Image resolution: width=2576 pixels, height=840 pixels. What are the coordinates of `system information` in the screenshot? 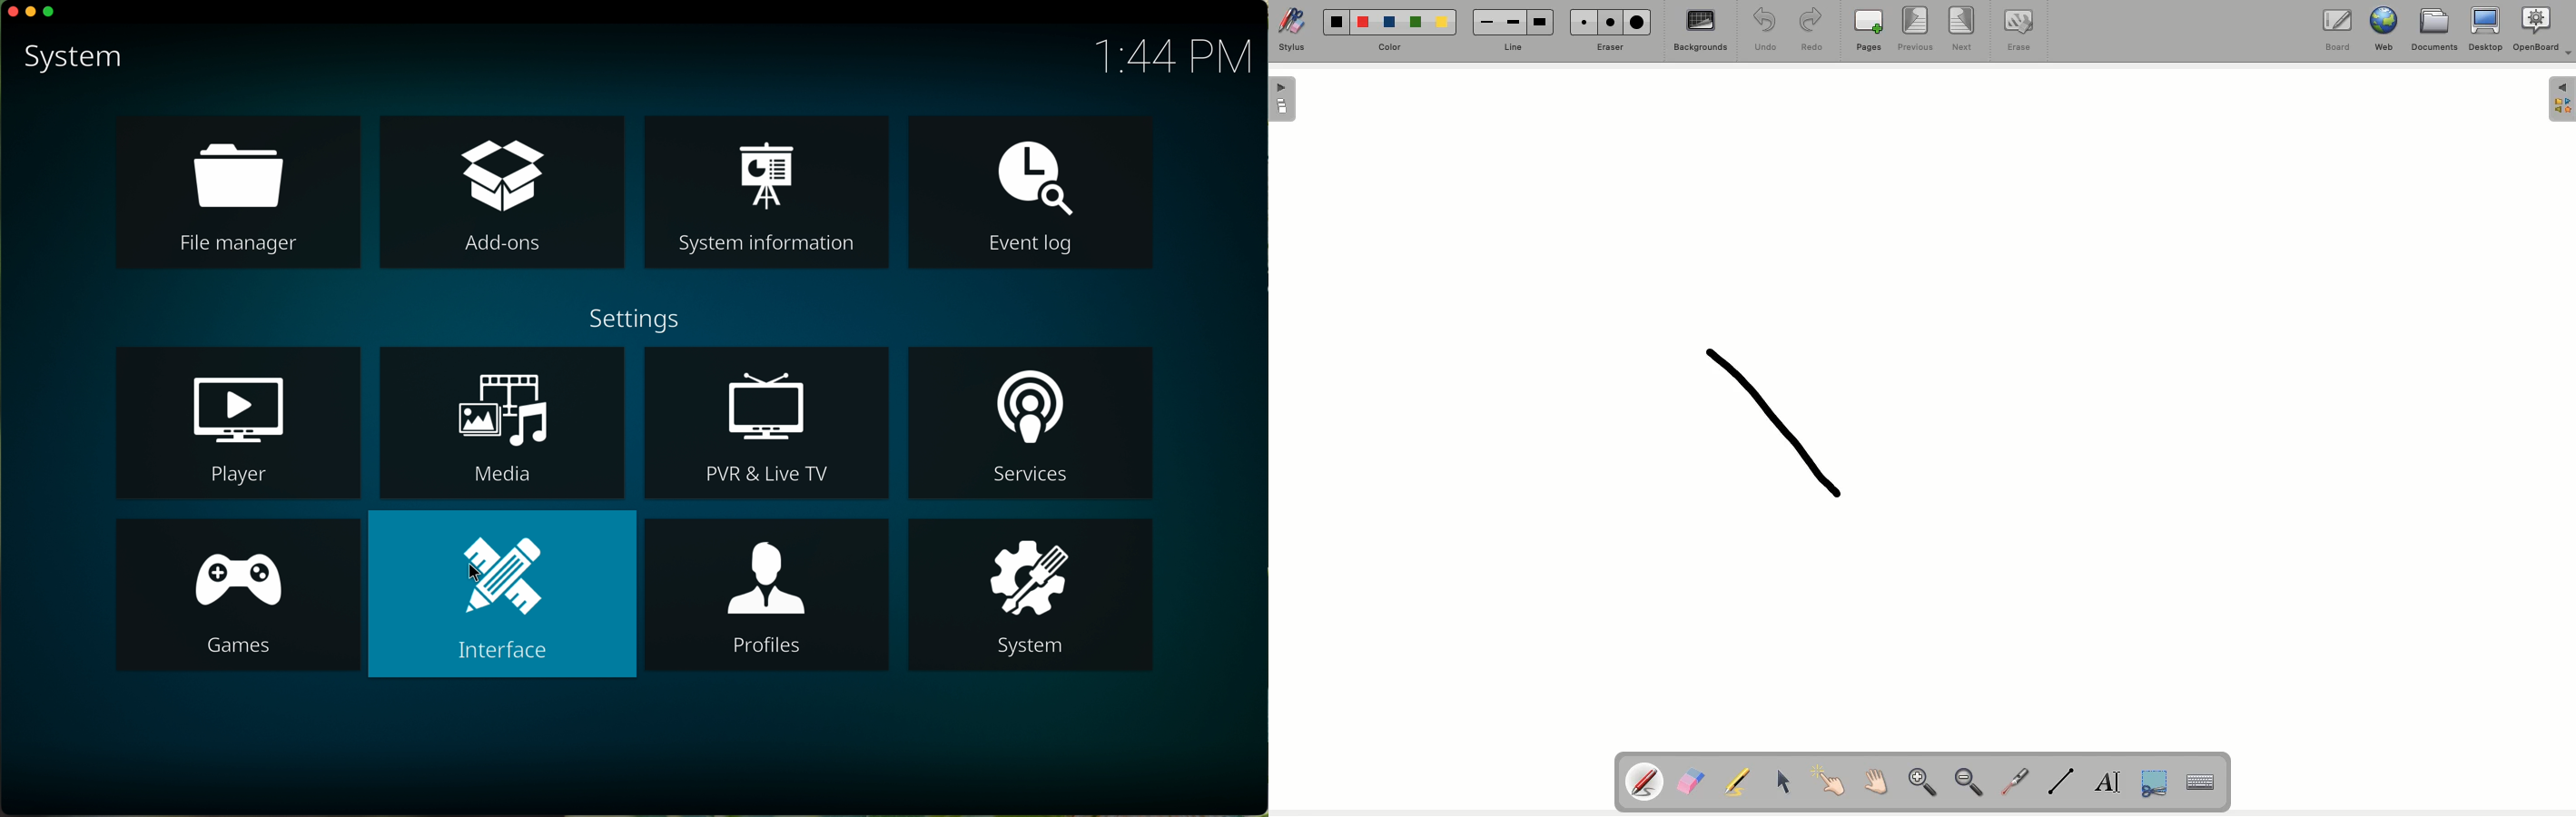 It's located at (767, 191).